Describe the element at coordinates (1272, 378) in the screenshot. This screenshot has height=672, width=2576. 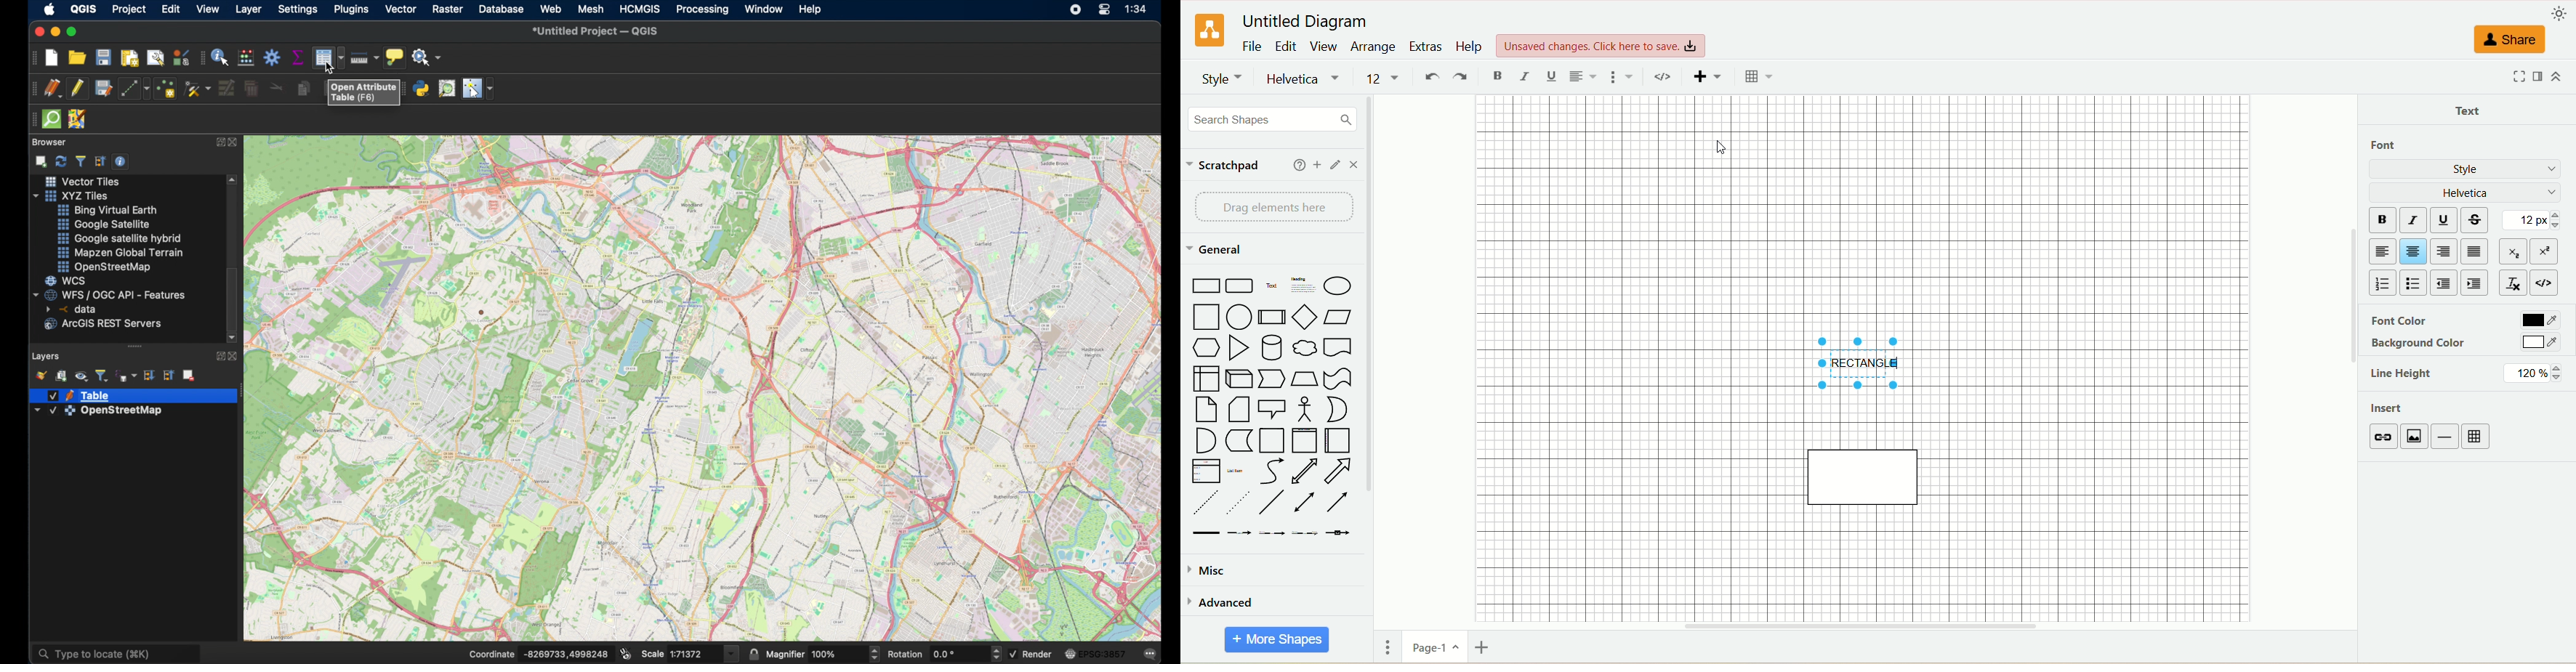
I see `step` at that location.